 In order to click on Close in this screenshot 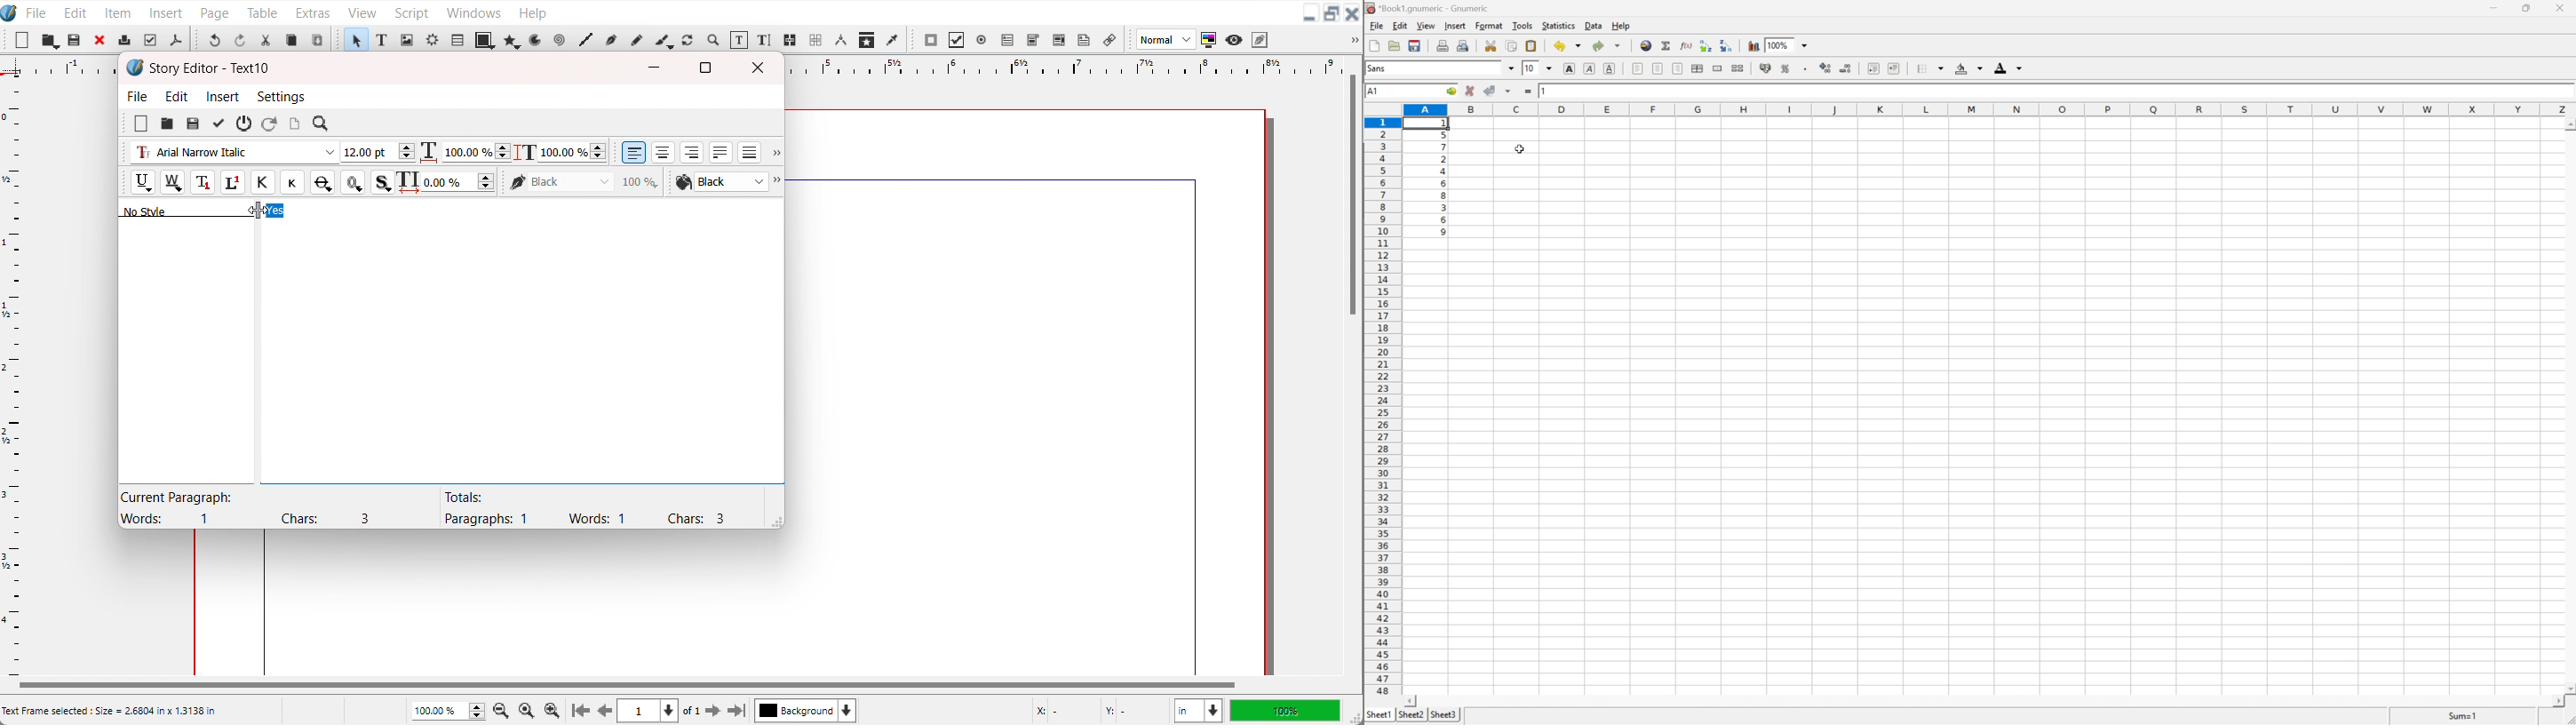, I will do `click(100, 39)`.